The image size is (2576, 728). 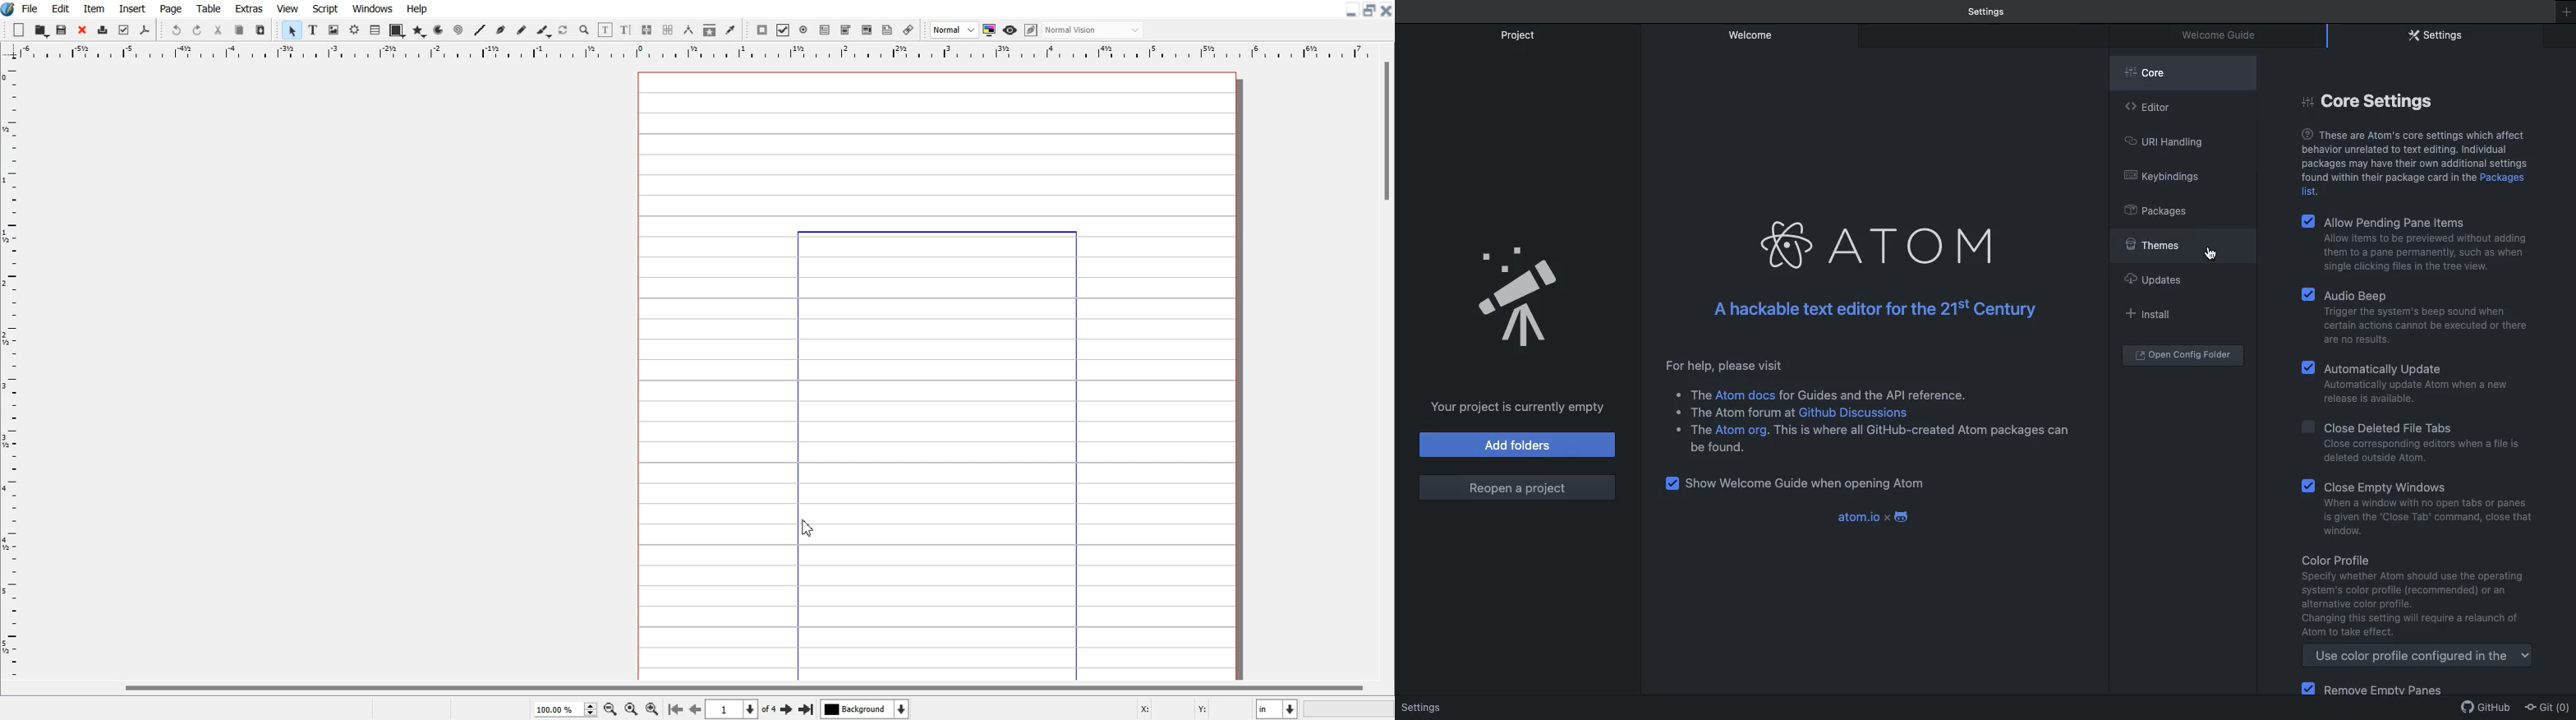 What do you see at coordinates (991, 31) in the screenshot?
I see `Toggle color ` at bounding box center [991, 31].